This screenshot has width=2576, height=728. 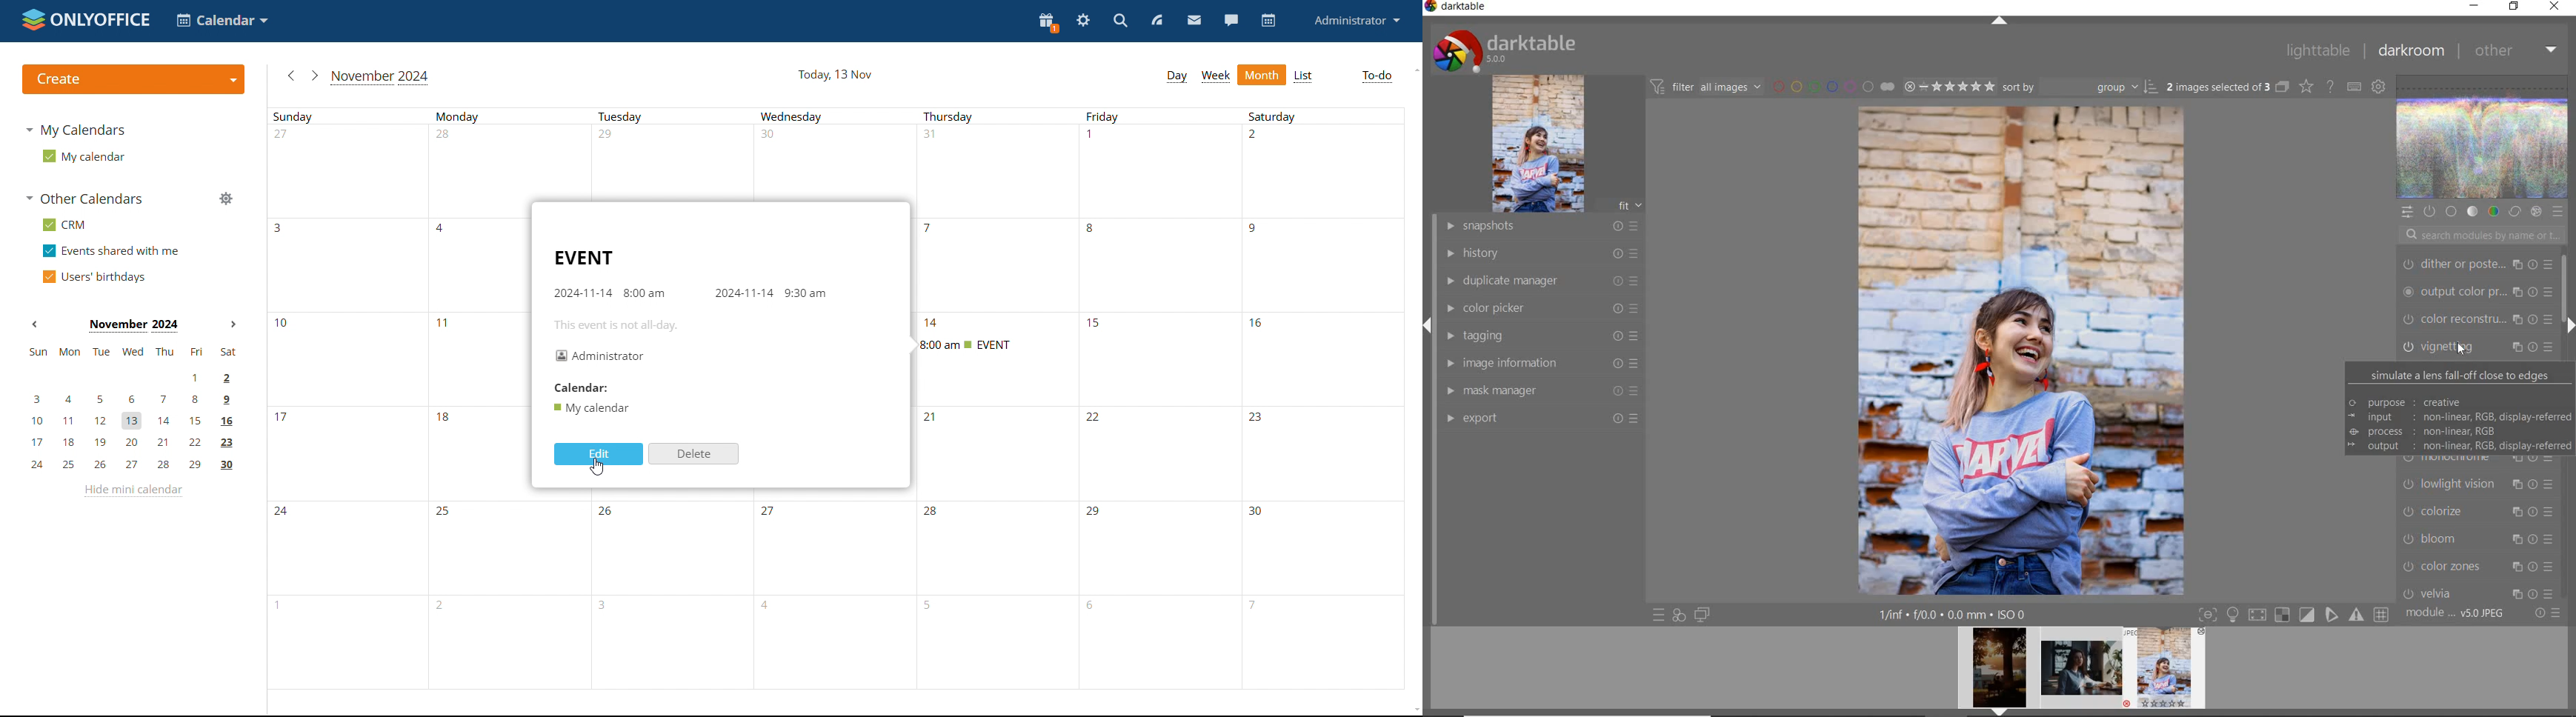 I want to click on base , so click(x=2453, y=212).